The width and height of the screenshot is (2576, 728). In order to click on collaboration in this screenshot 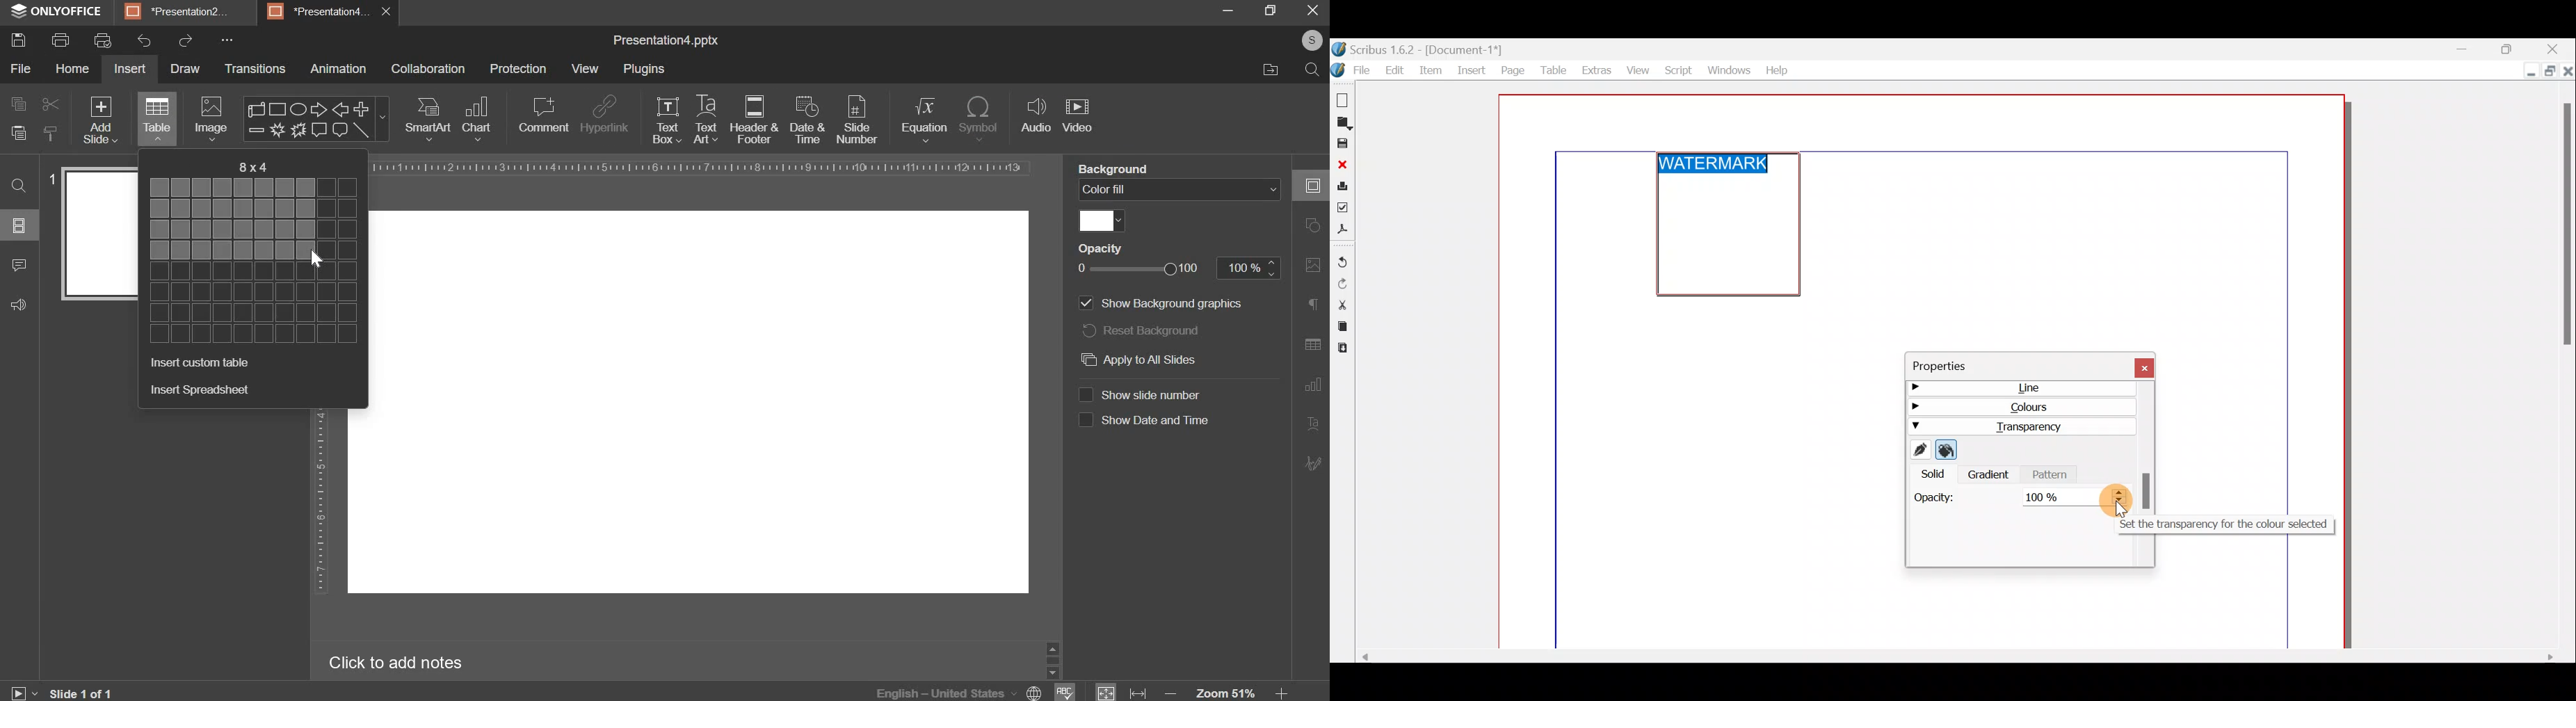, I will do `click(428, 69)`.